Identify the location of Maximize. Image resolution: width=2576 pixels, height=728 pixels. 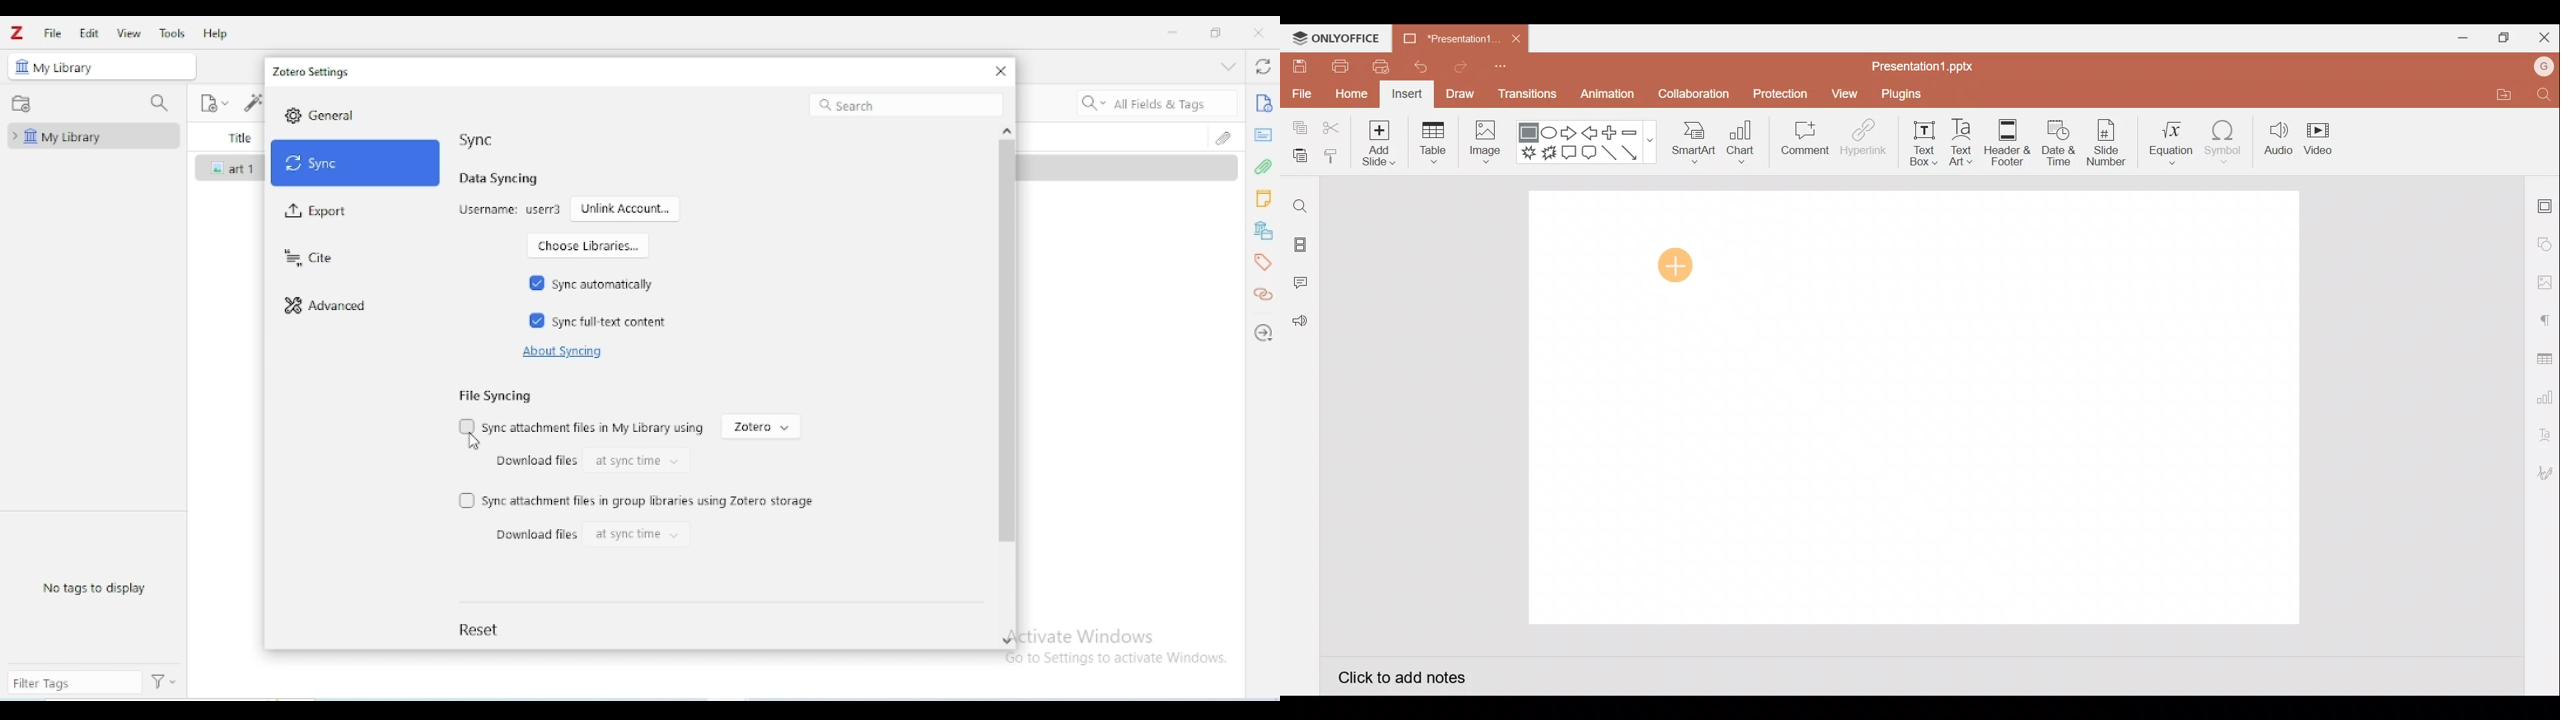
(2500, 38).